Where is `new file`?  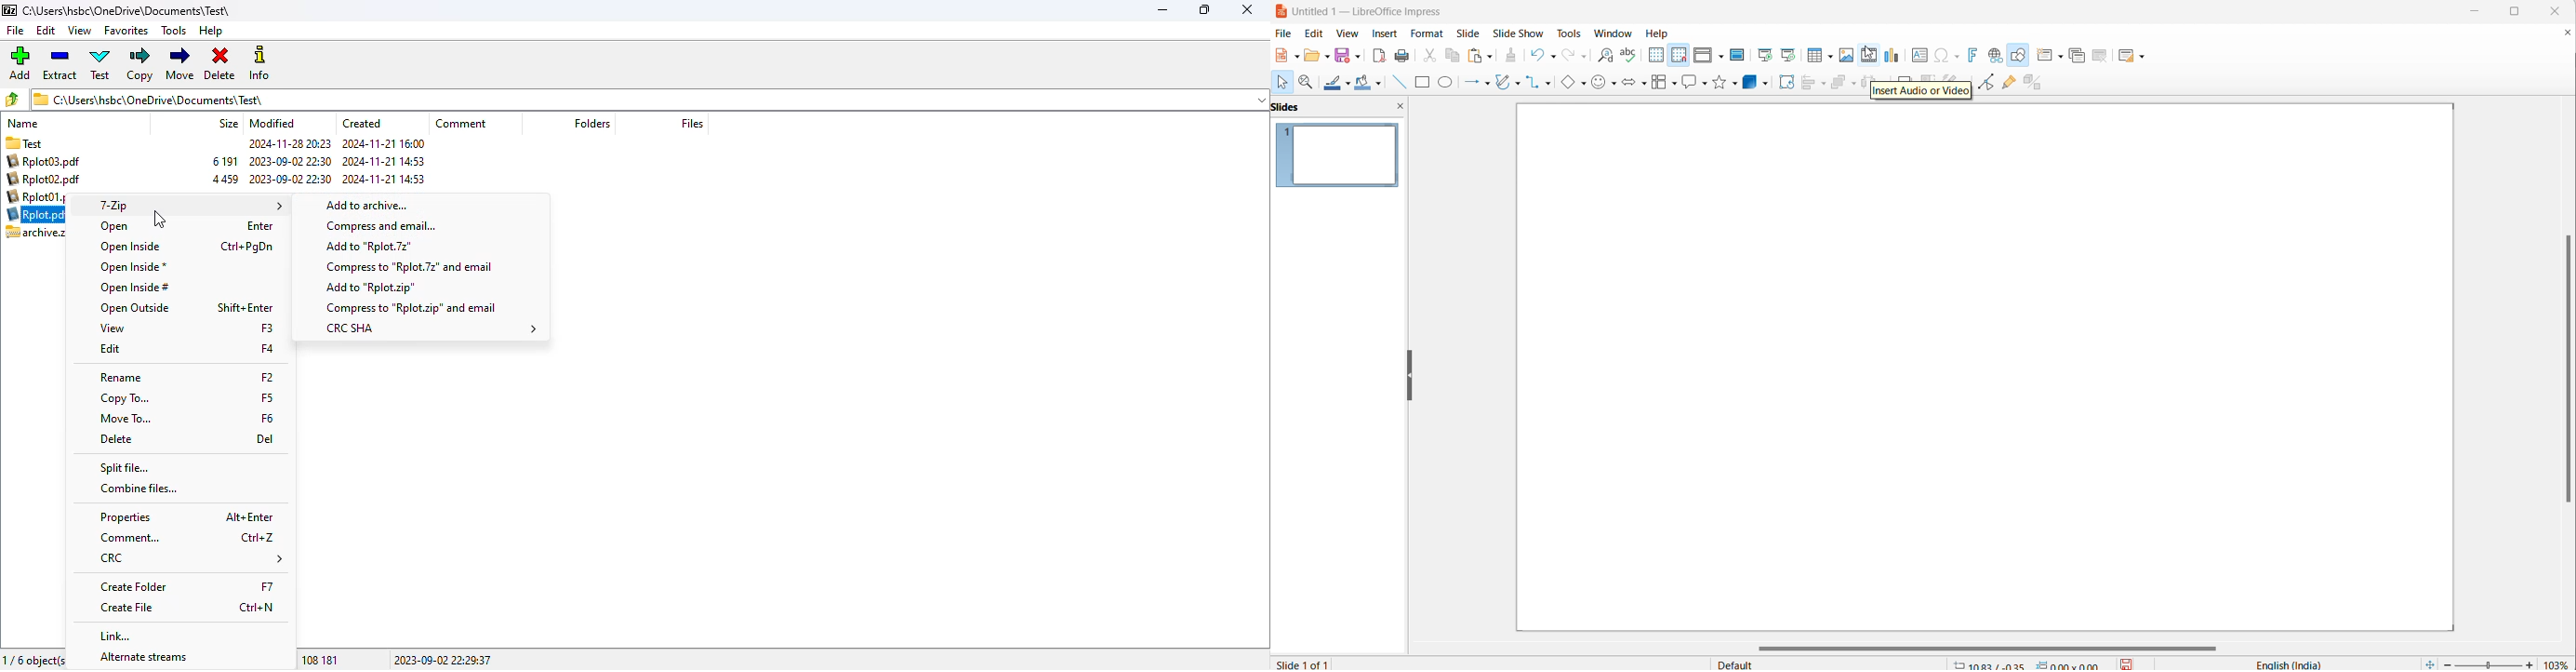 new file is located at coordinates (1284, 58).